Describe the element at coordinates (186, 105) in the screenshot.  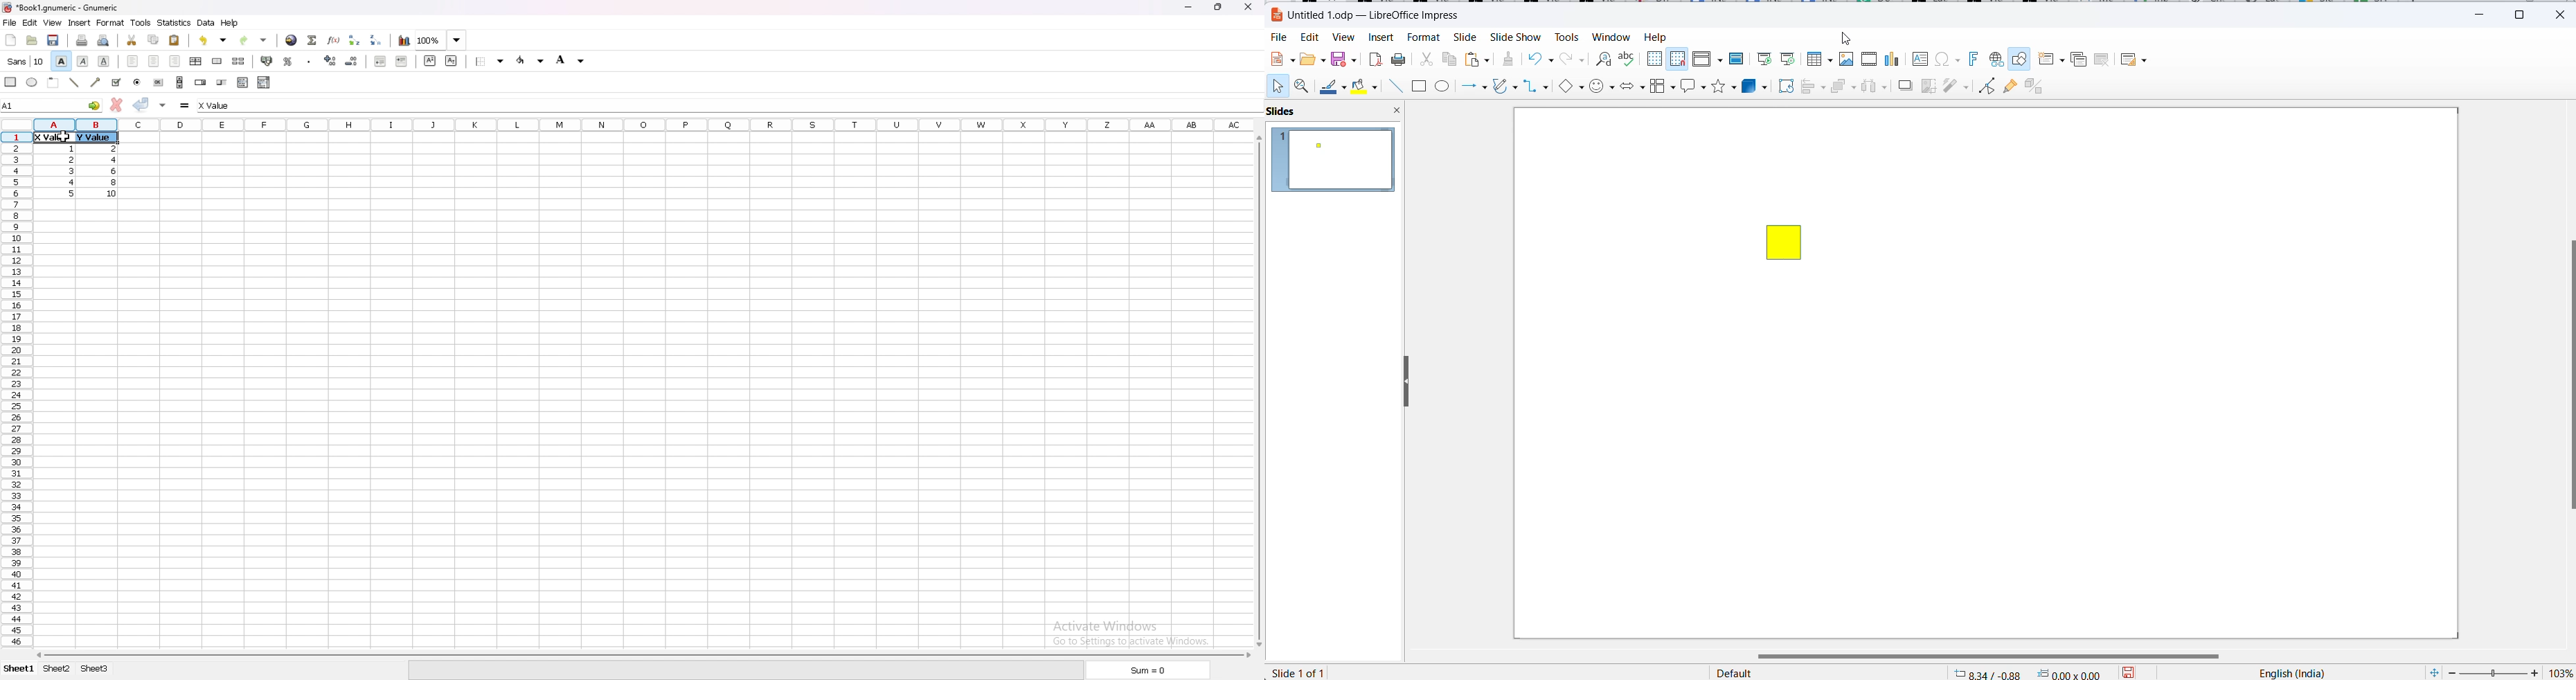
I see `formula` at that location.